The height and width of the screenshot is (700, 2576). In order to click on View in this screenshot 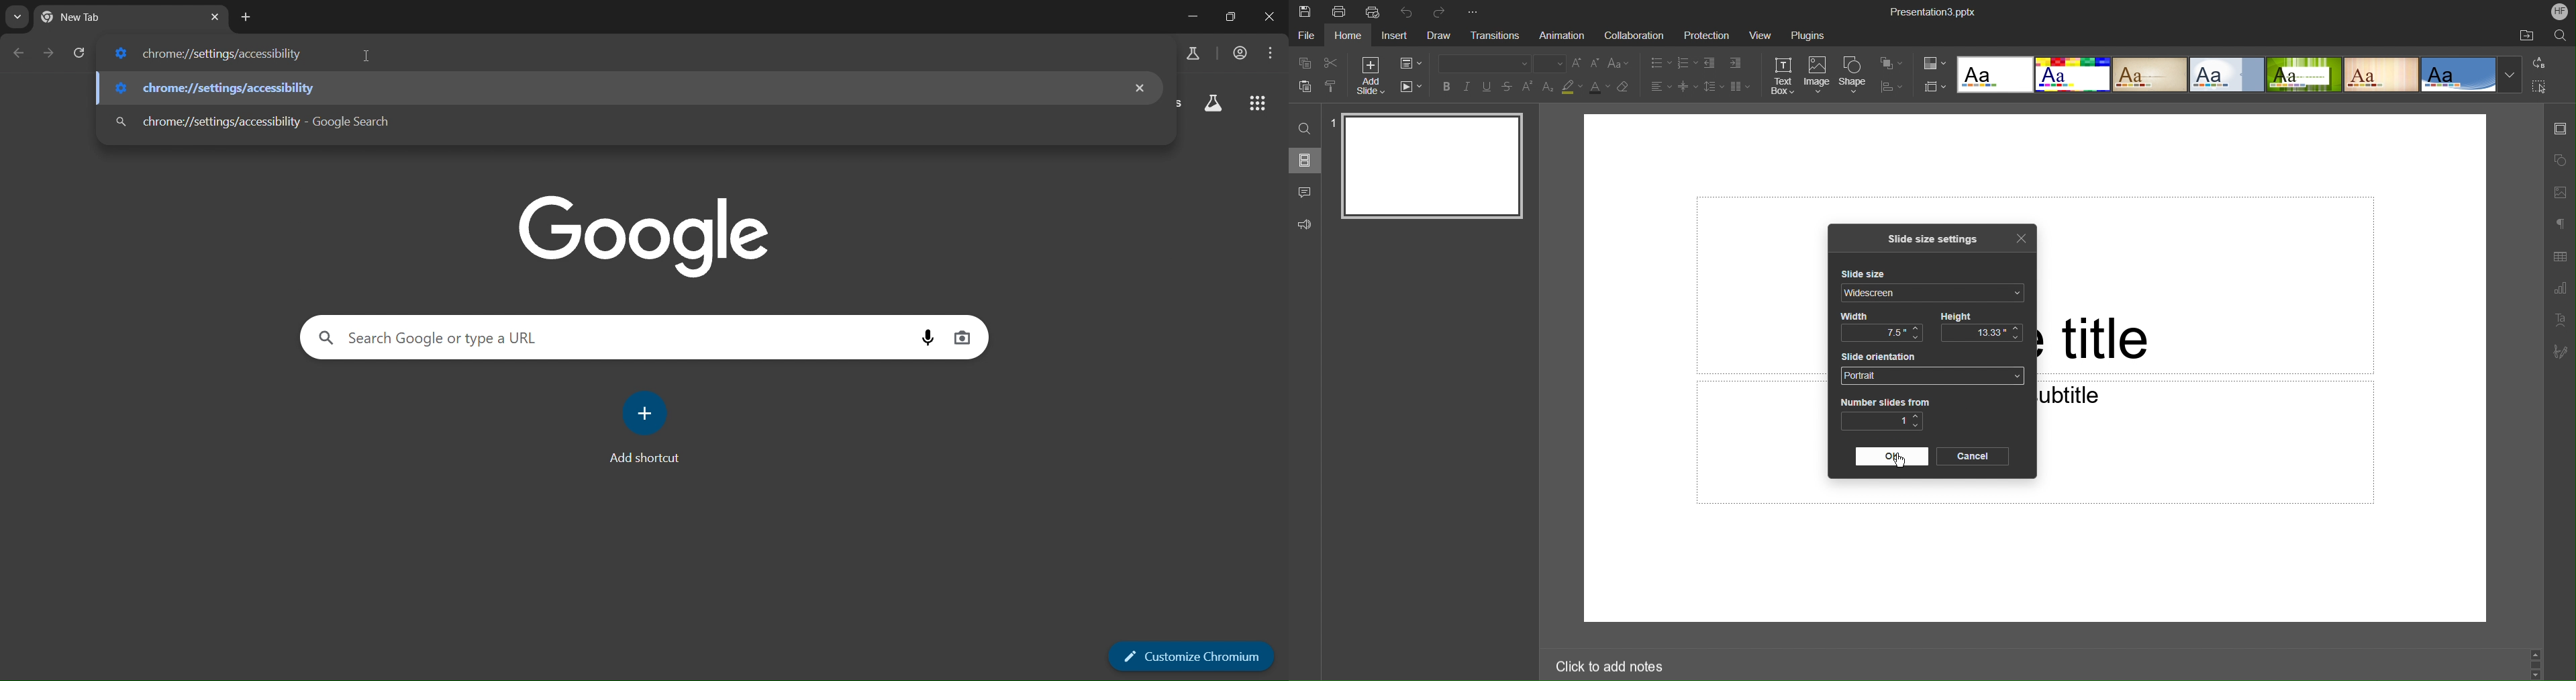, I will do `click(1758, 36)`.